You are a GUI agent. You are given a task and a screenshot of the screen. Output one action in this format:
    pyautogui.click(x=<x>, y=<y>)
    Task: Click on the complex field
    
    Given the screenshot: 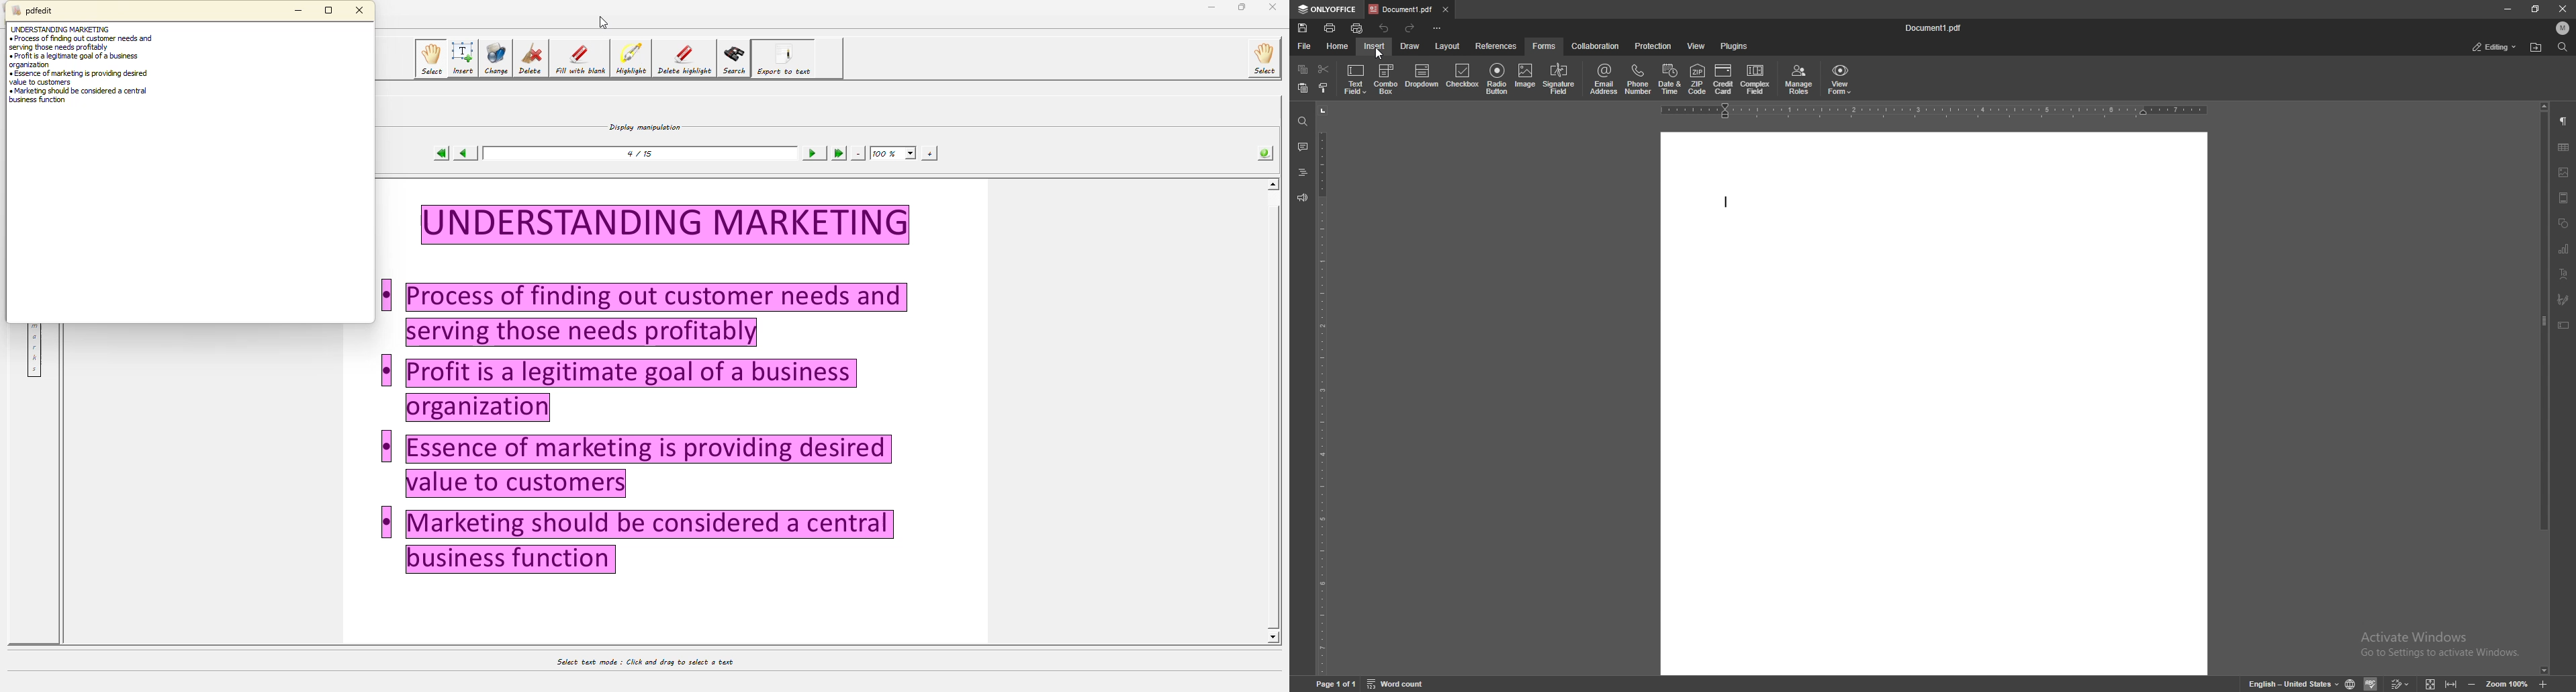 What is the action you would take?
    pyautogui.click(x=1756, y=80)
    